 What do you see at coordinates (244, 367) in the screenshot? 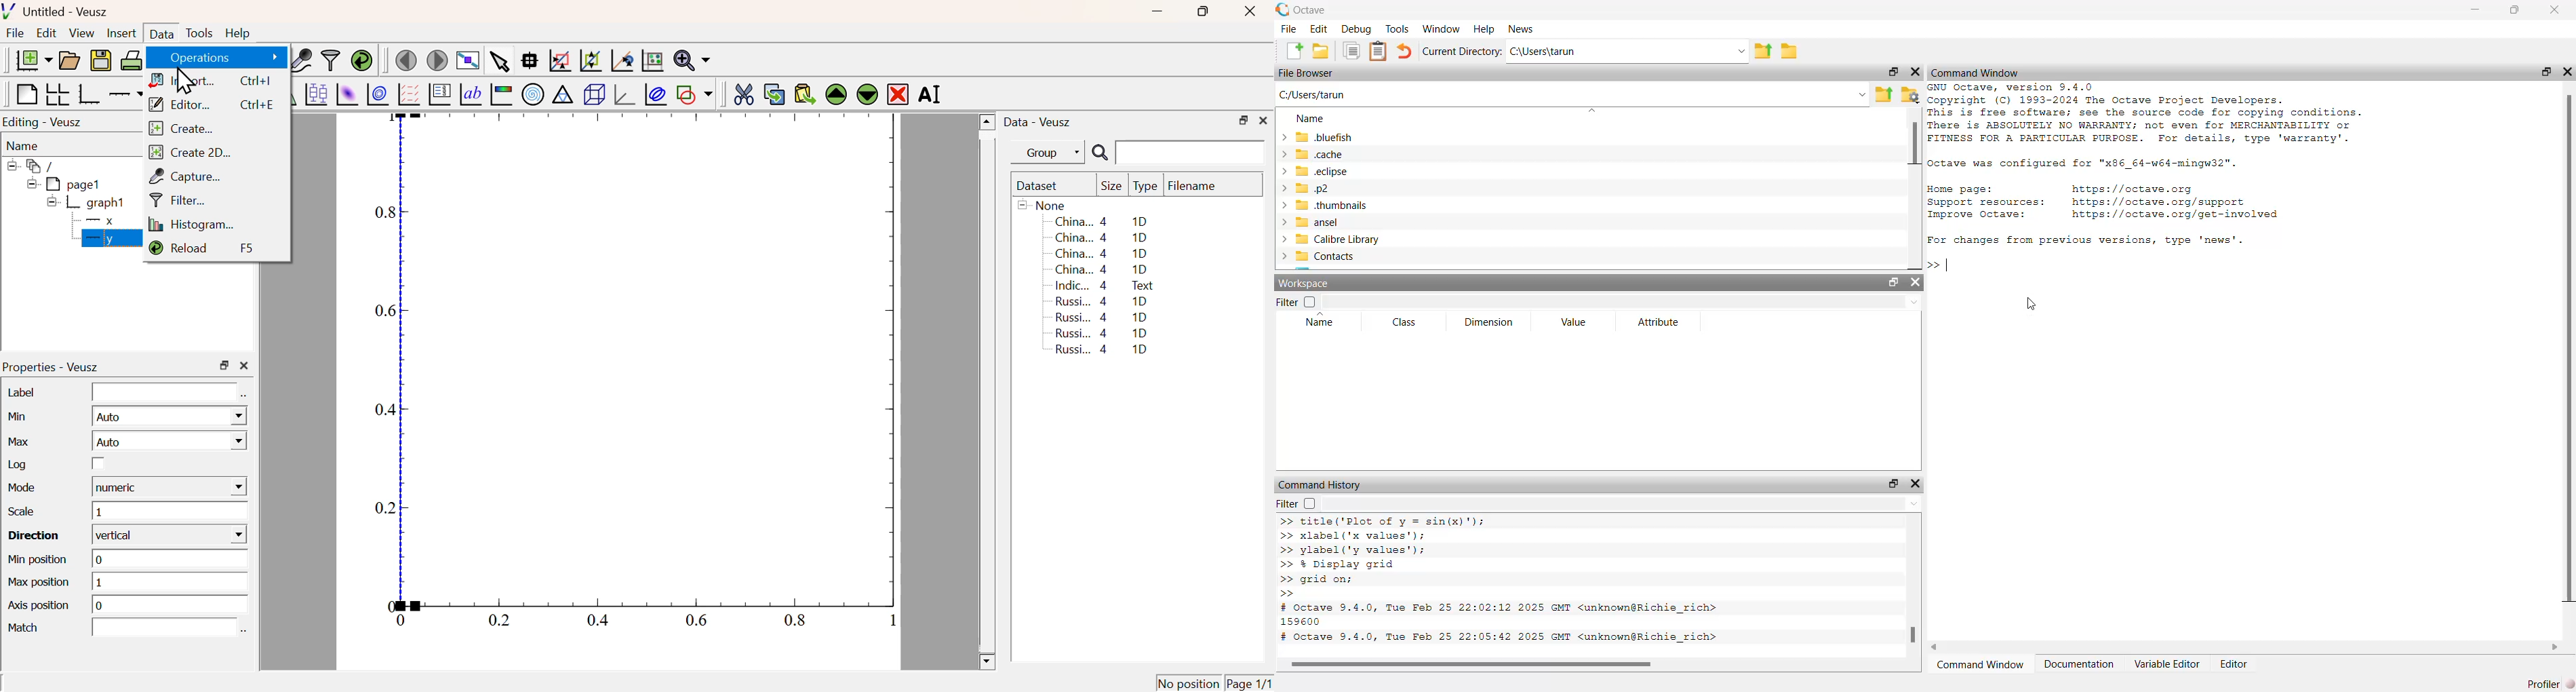
I see `Close` at bounding box center [244, 367].